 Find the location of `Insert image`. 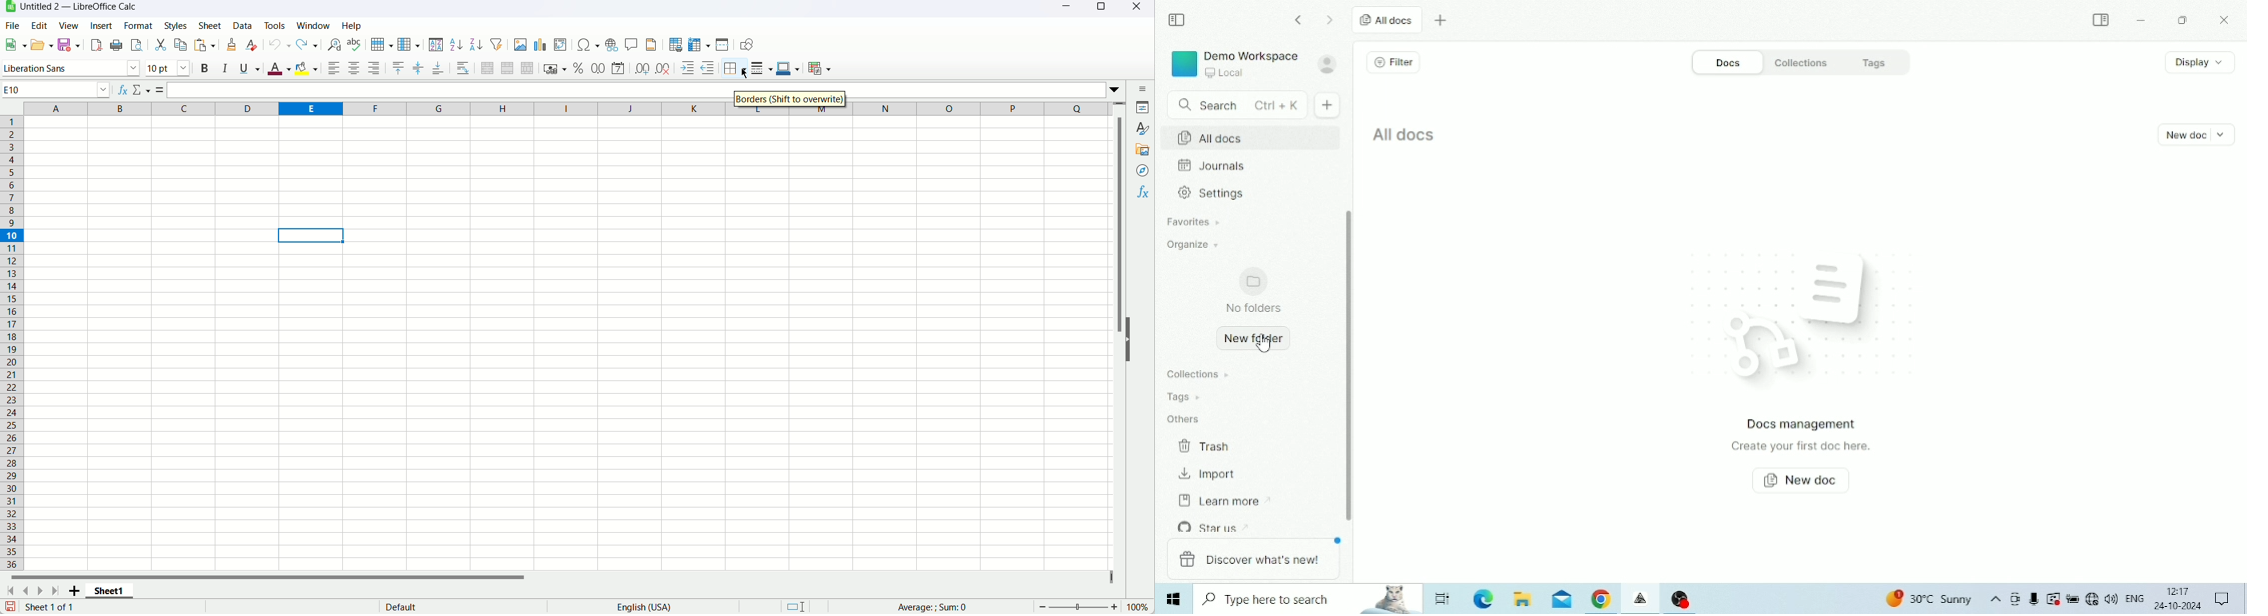

Insert image is located at coordinates (519, 43).